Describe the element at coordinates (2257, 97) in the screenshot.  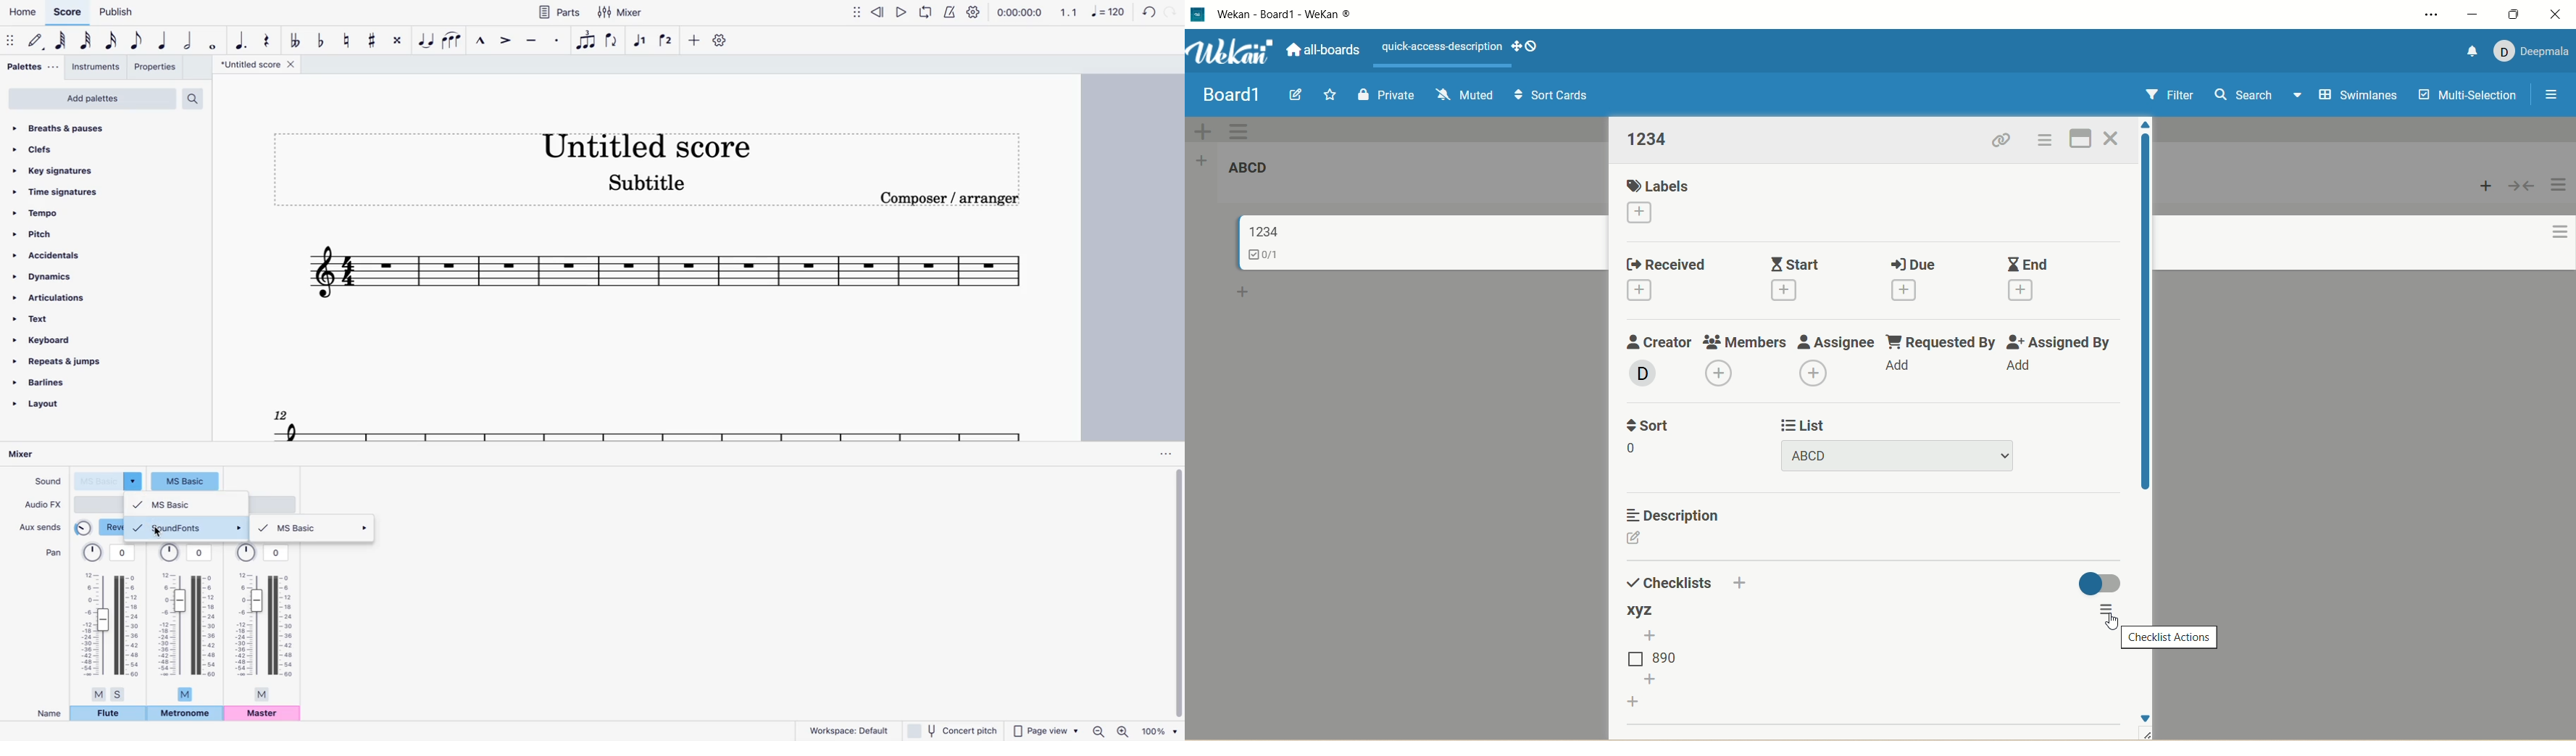
I see `search` at that location.